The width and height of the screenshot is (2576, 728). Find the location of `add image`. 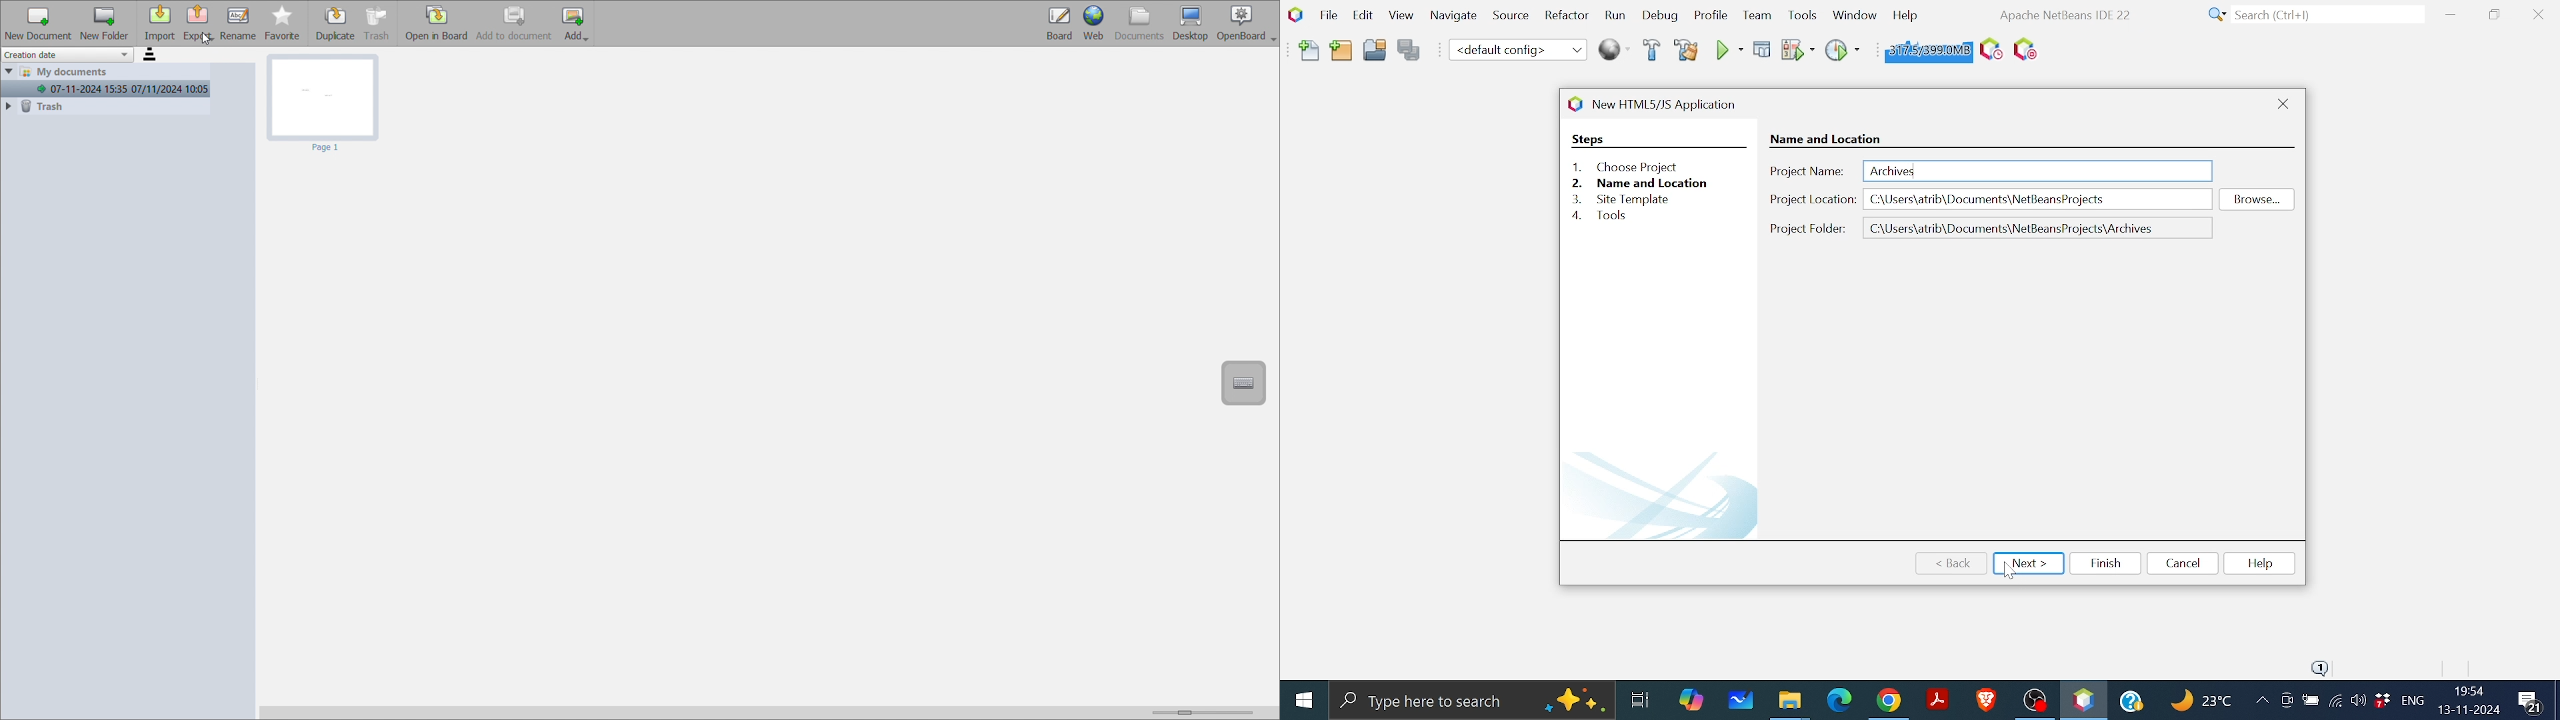

add image is located at coordinates (575, 23).